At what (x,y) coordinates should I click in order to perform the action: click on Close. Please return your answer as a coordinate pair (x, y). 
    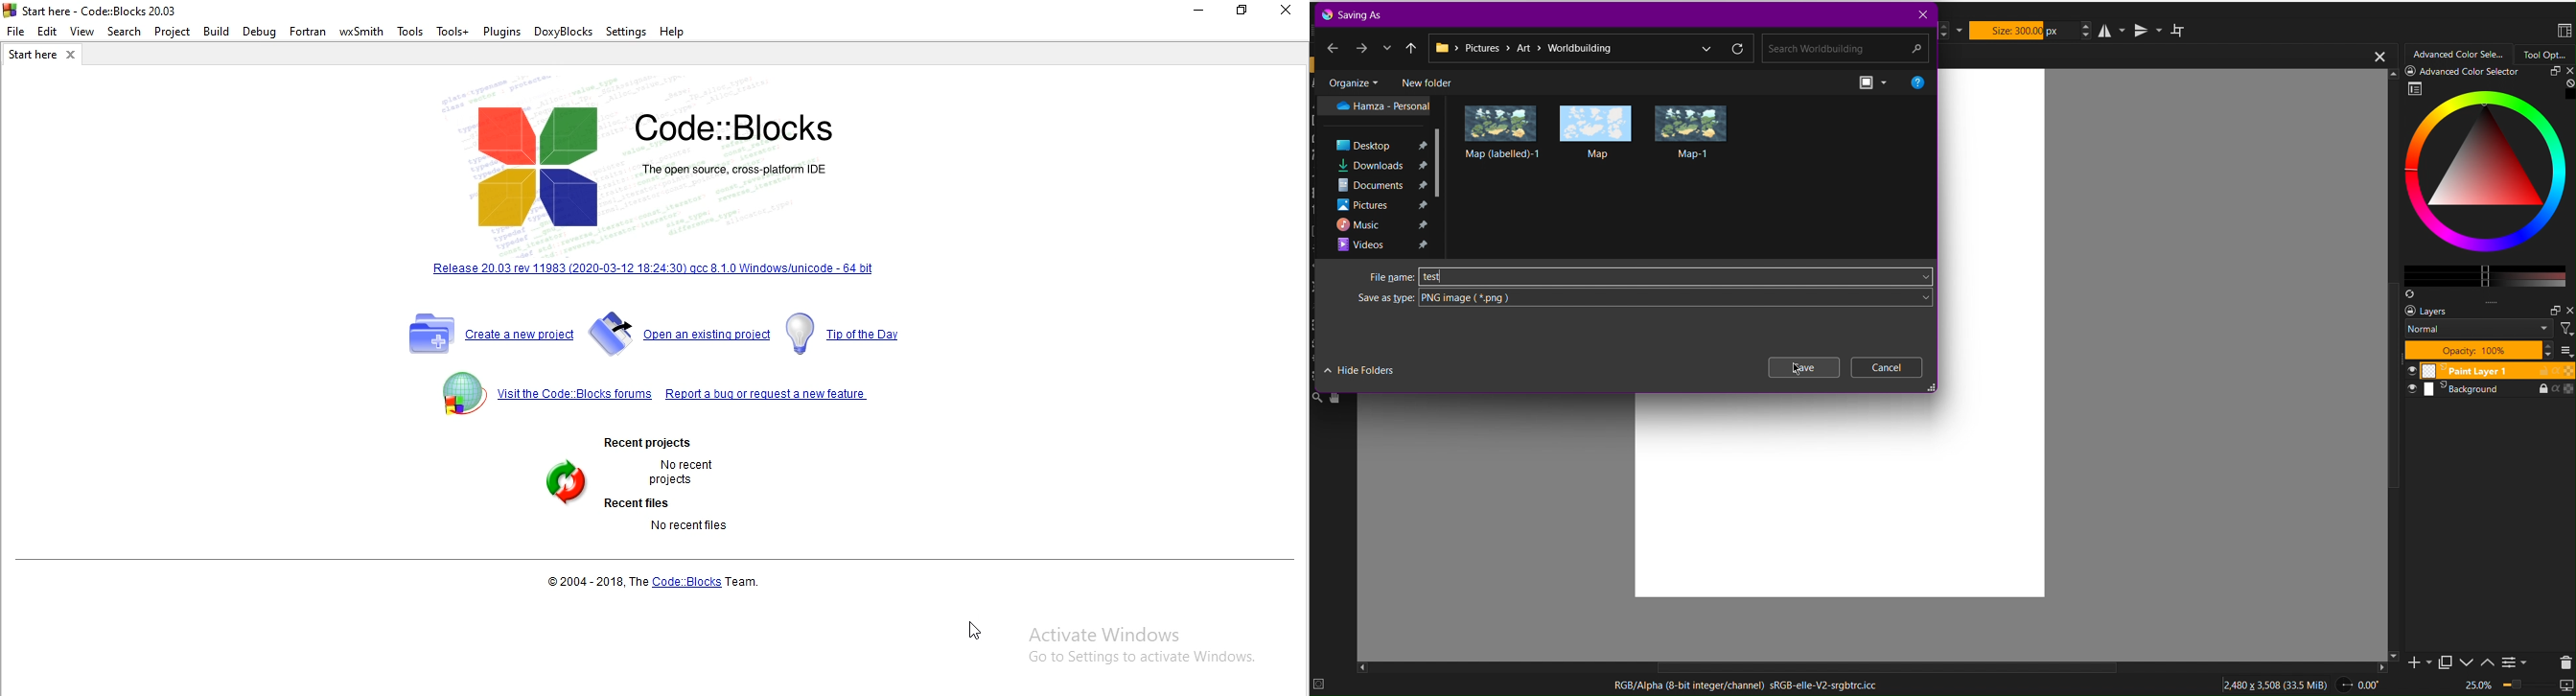
    Looking at the image, I should click on (1921, 15).